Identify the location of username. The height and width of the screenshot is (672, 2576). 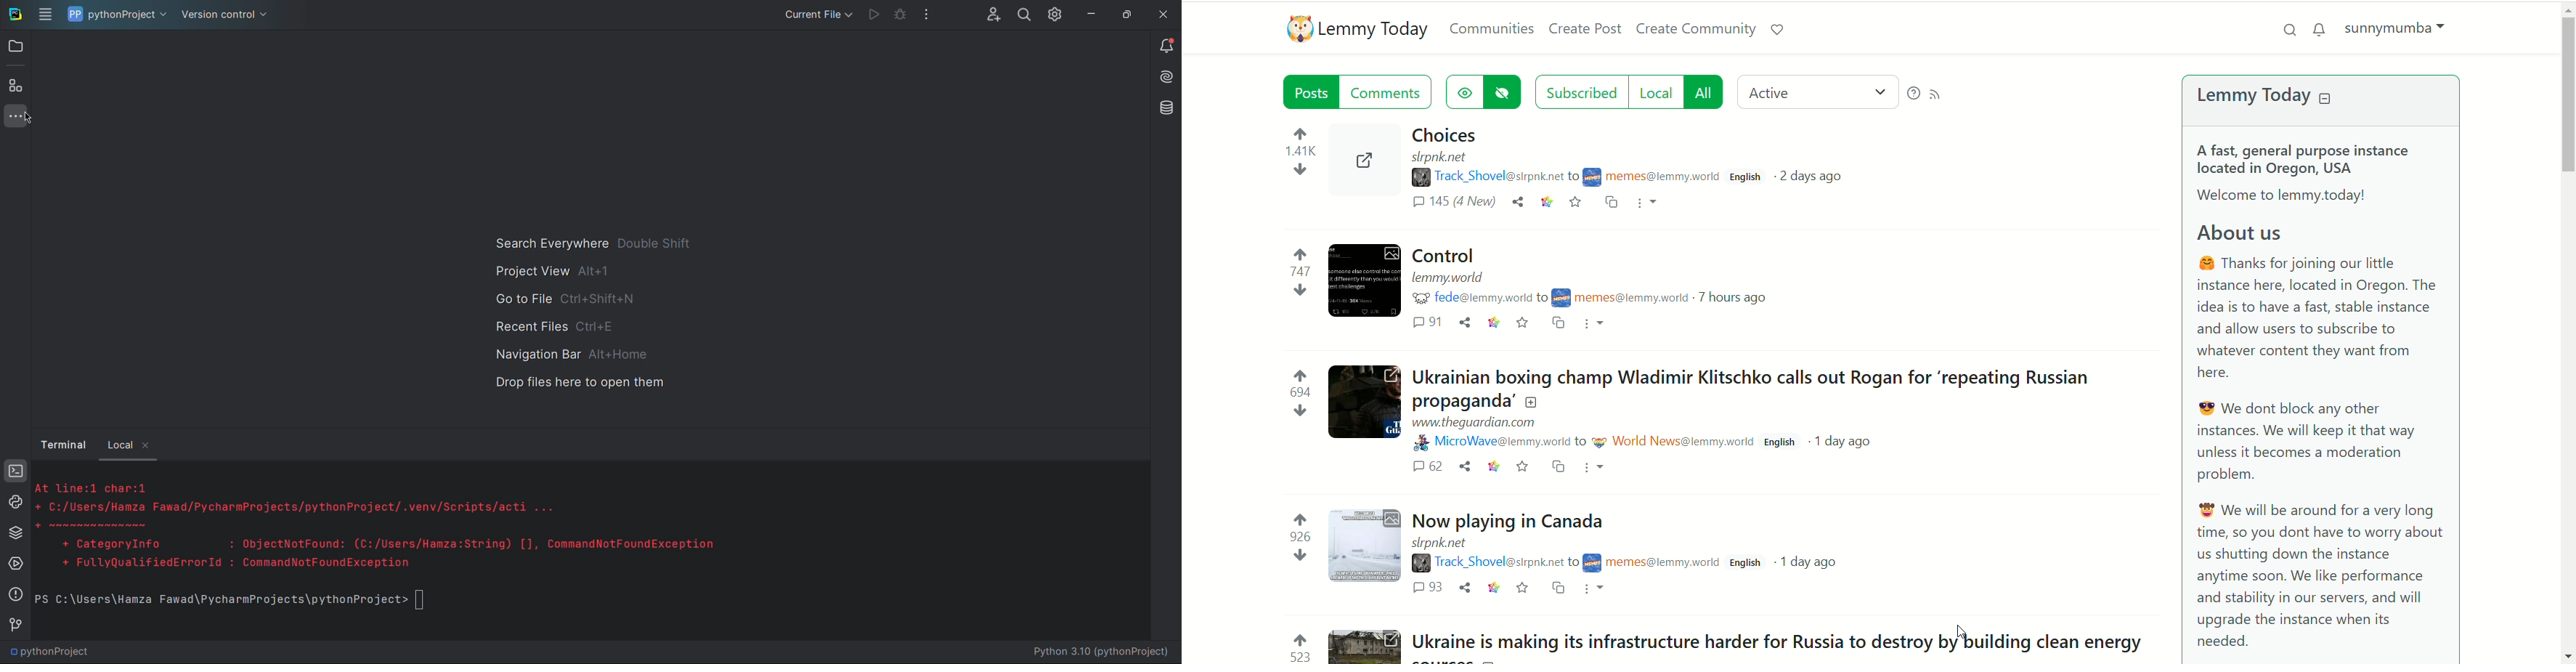
(1495, 442).